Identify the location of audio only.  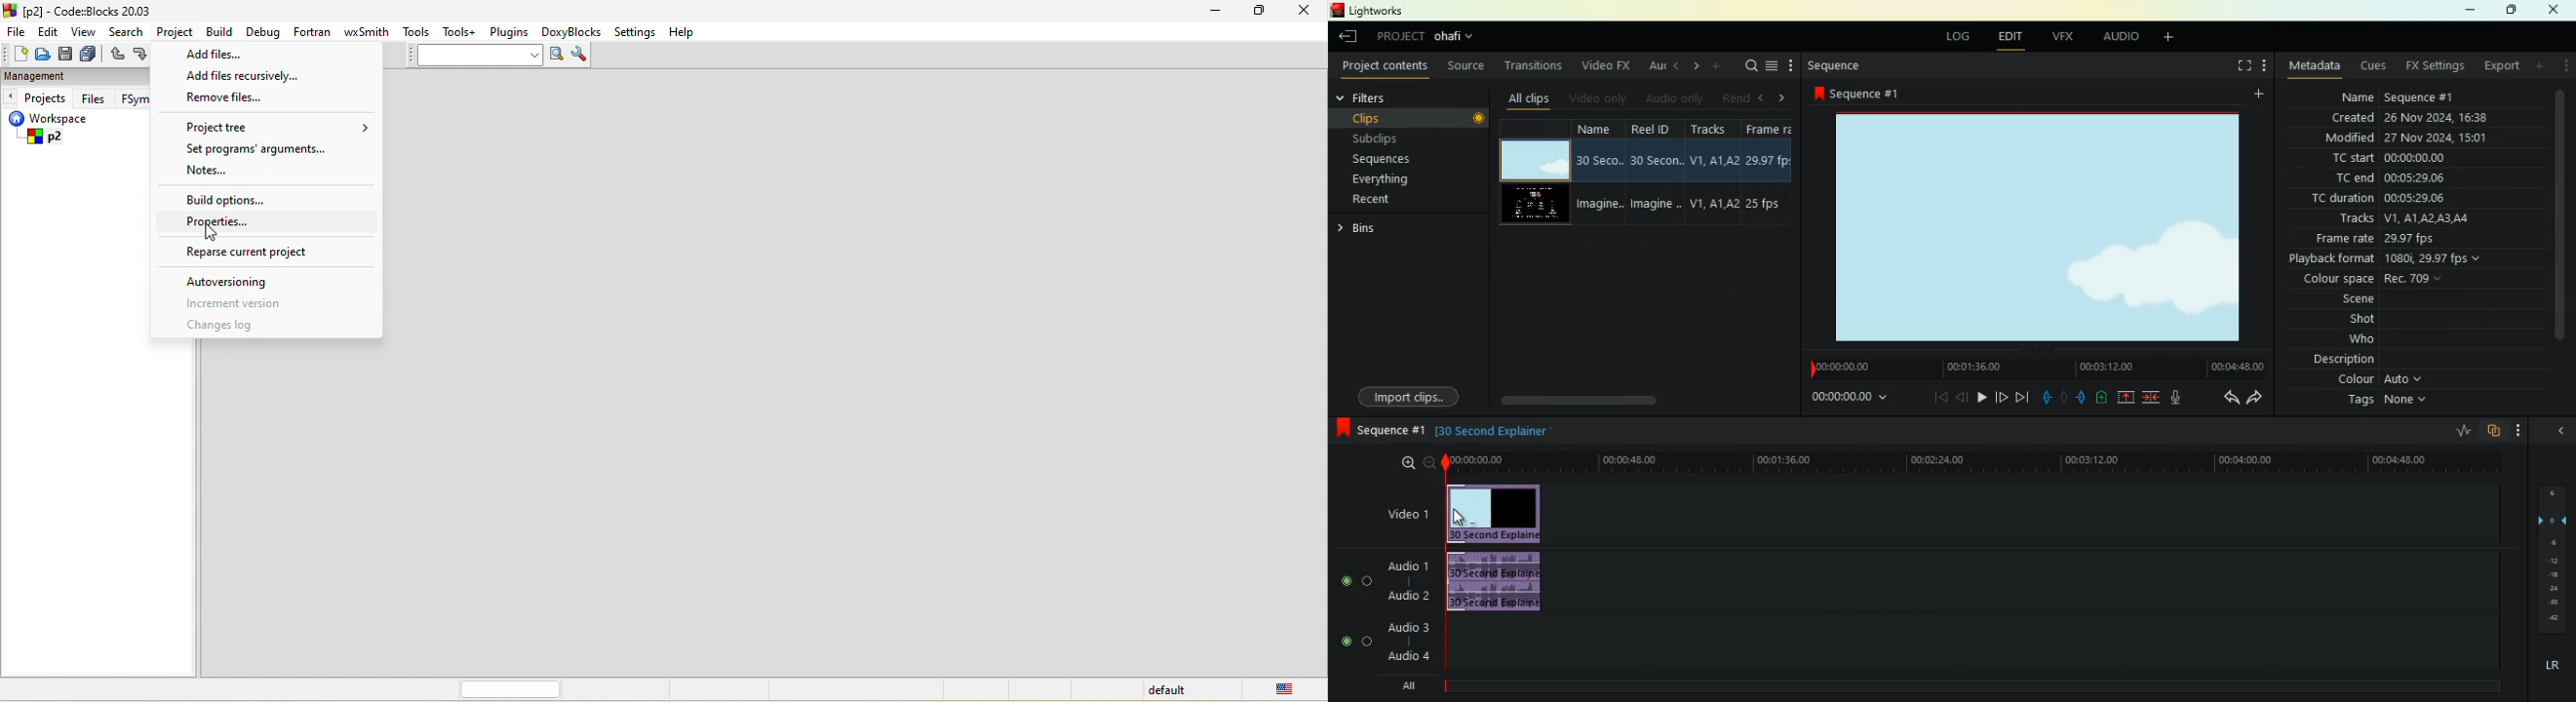
(1676, 98).